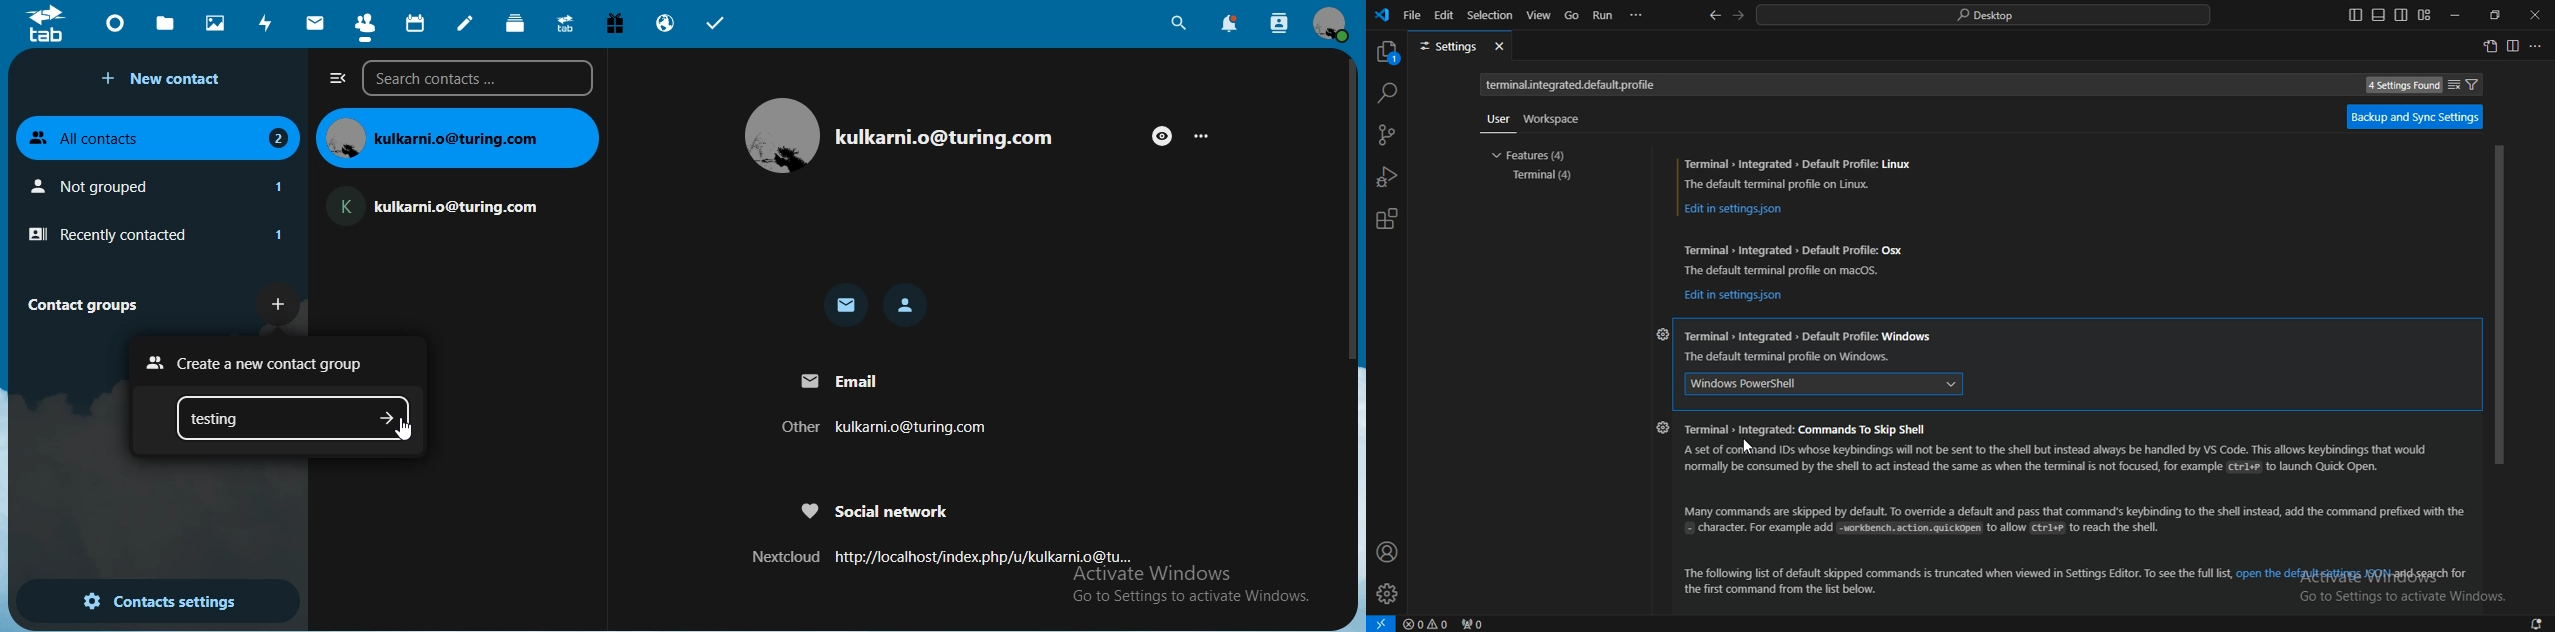 The width and height of the screenshot is (2576, 644). What do you see at coordinates (2457, 14) in the screenshot?
I see `minimize` at bounding box center [2457, 14].